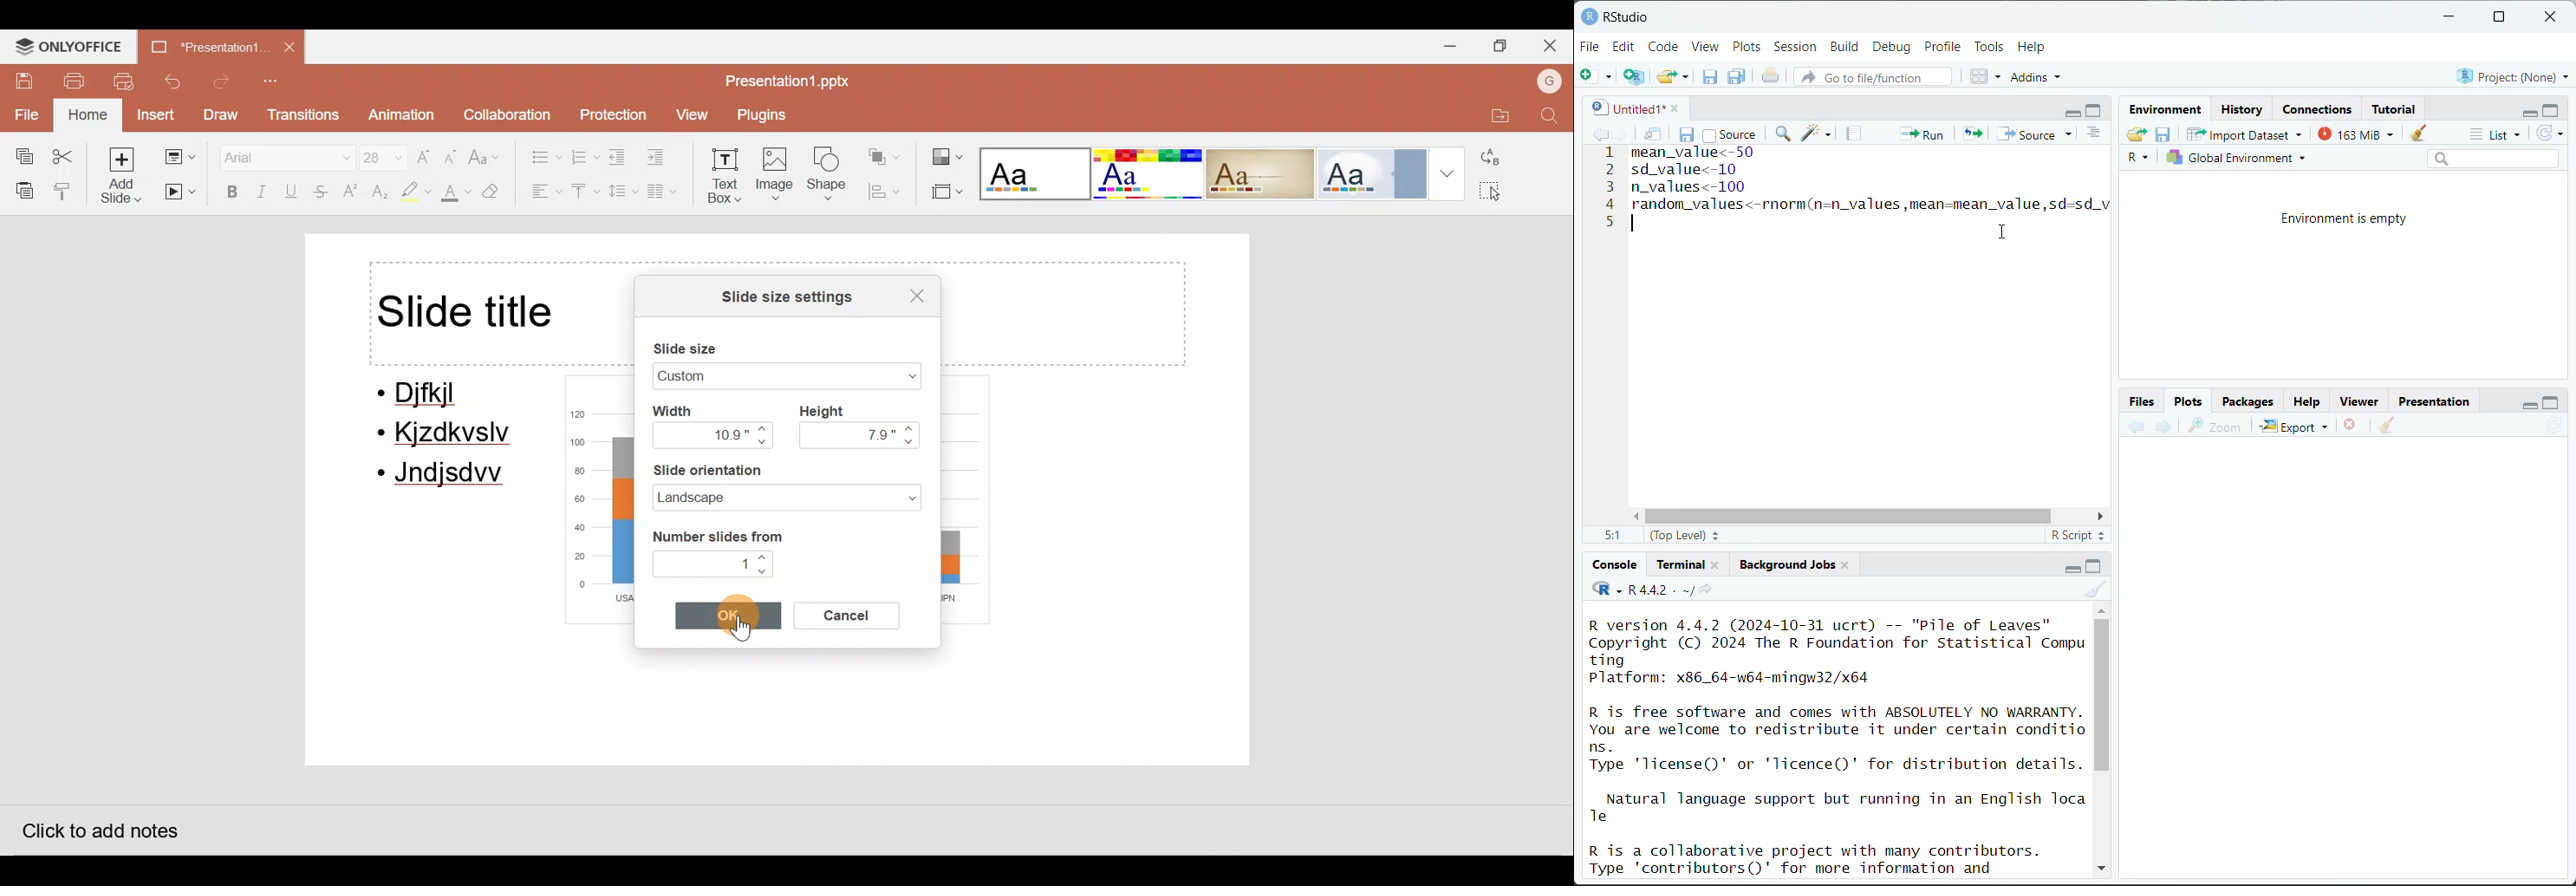 The height and width of the screenshot is (896, 2576). I want to click on  163 MiB, so click(2353, 132).